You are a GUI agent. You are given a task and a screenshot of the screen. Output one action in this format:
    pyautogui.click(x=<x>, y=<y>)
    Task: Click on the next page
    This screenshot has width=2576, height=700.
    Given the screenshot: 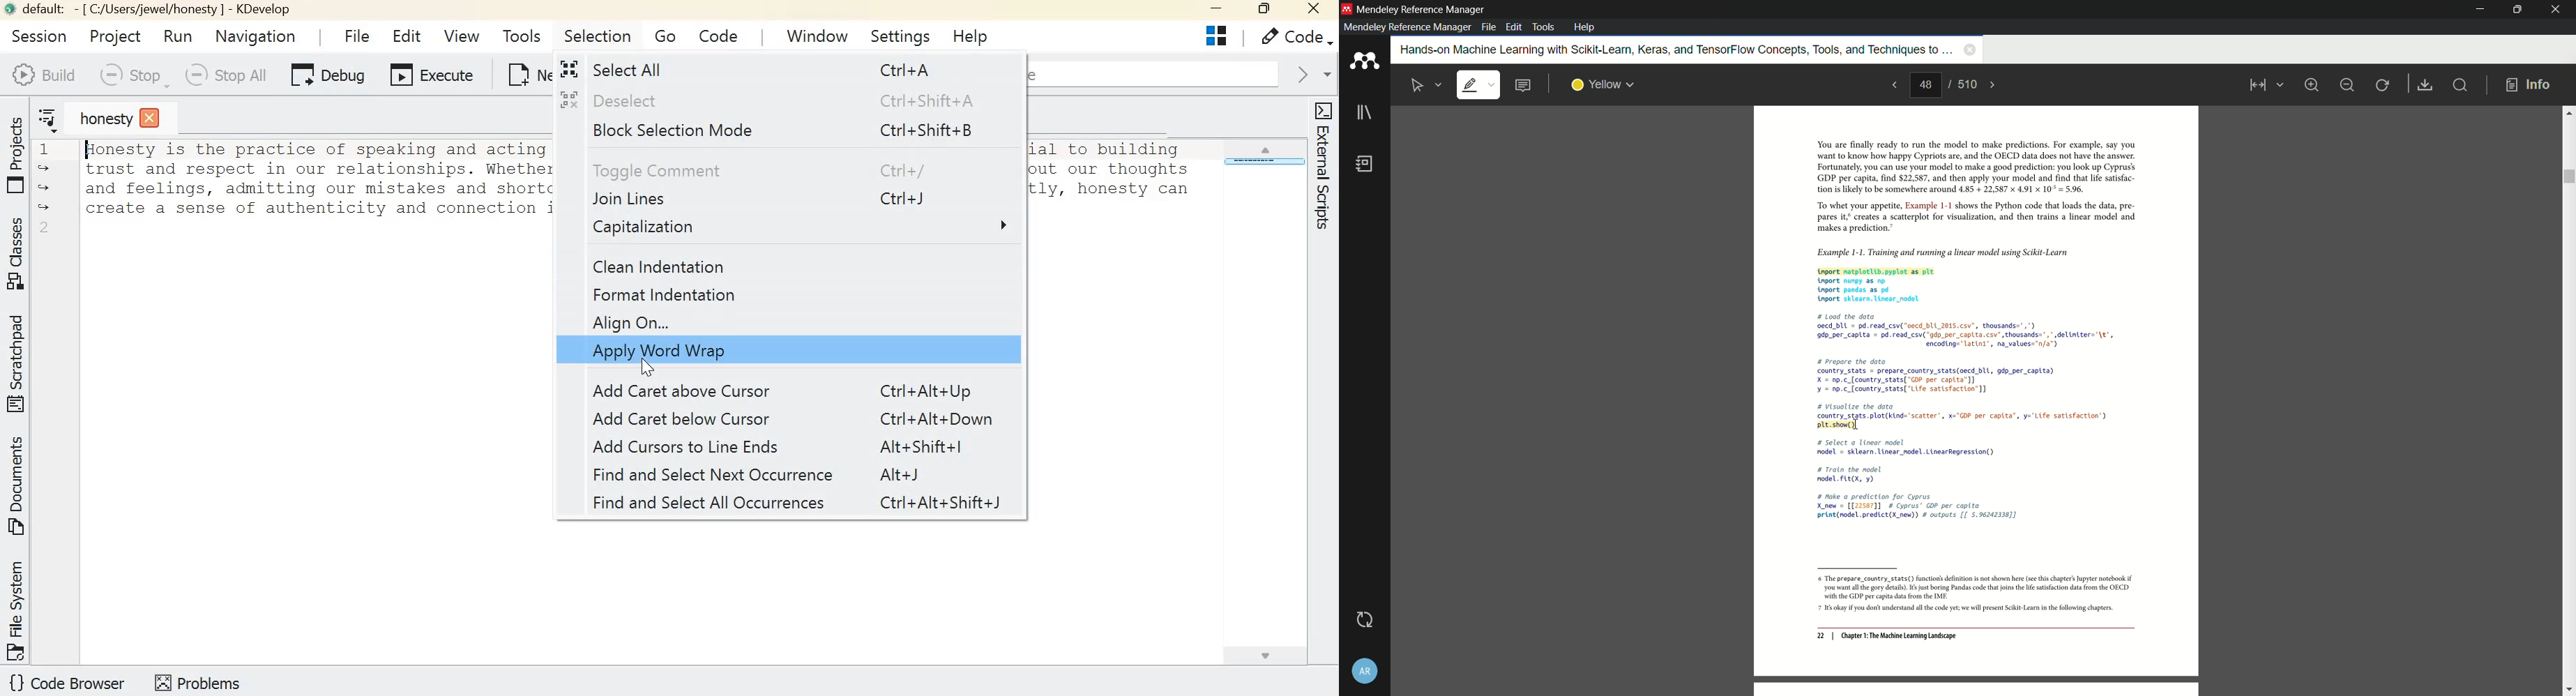 What is the action you would take?
    pyautogui.click(x=1994, y=85)
    